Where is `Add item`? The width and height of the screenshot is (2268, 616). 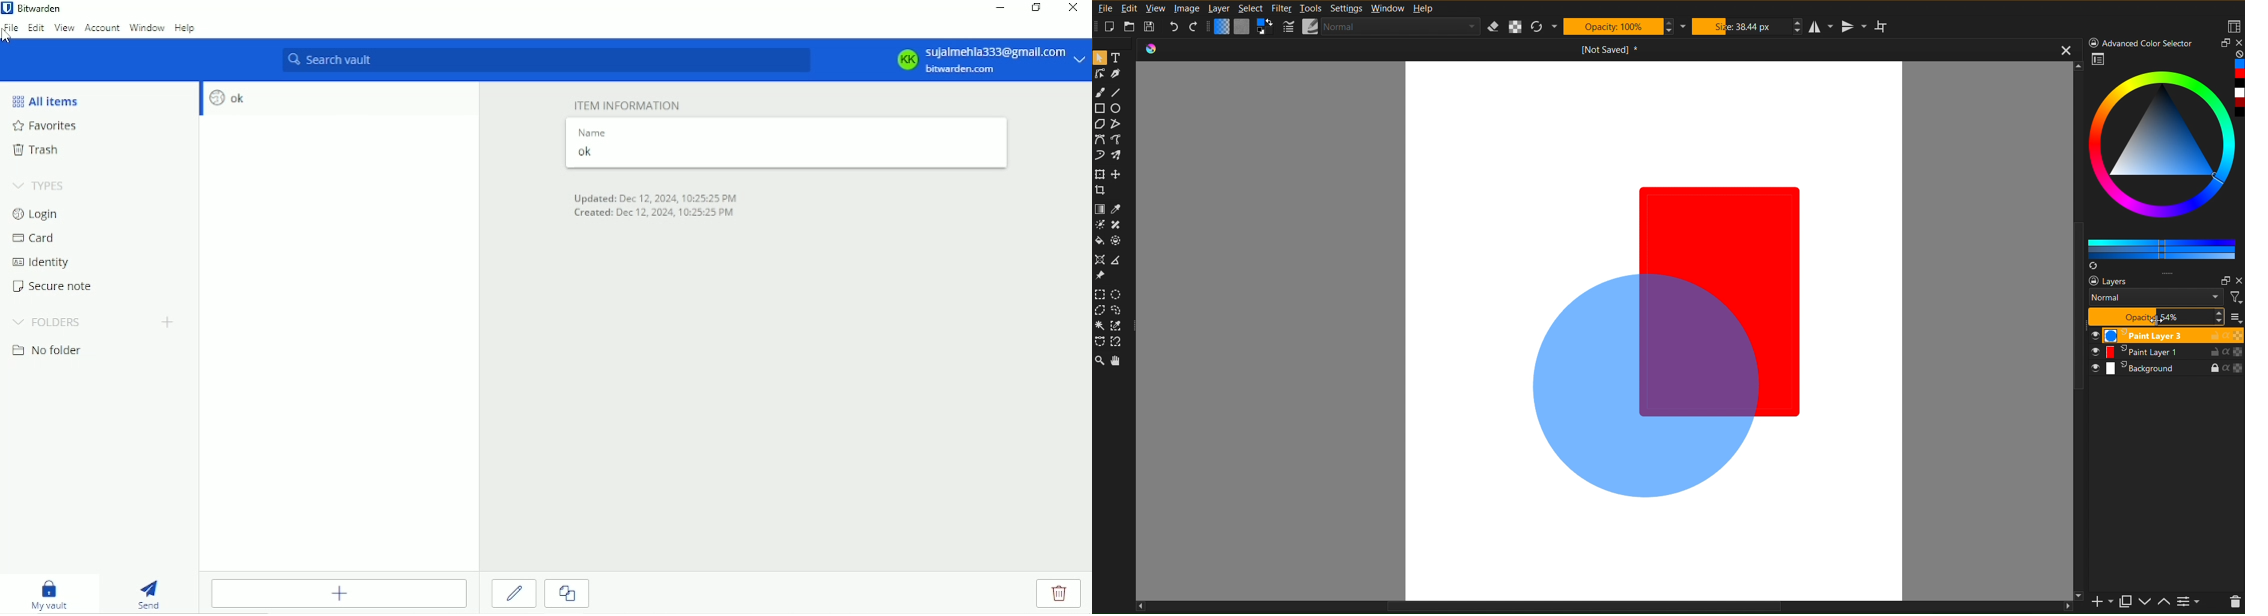
Add item is located at coordinates (339, 593).